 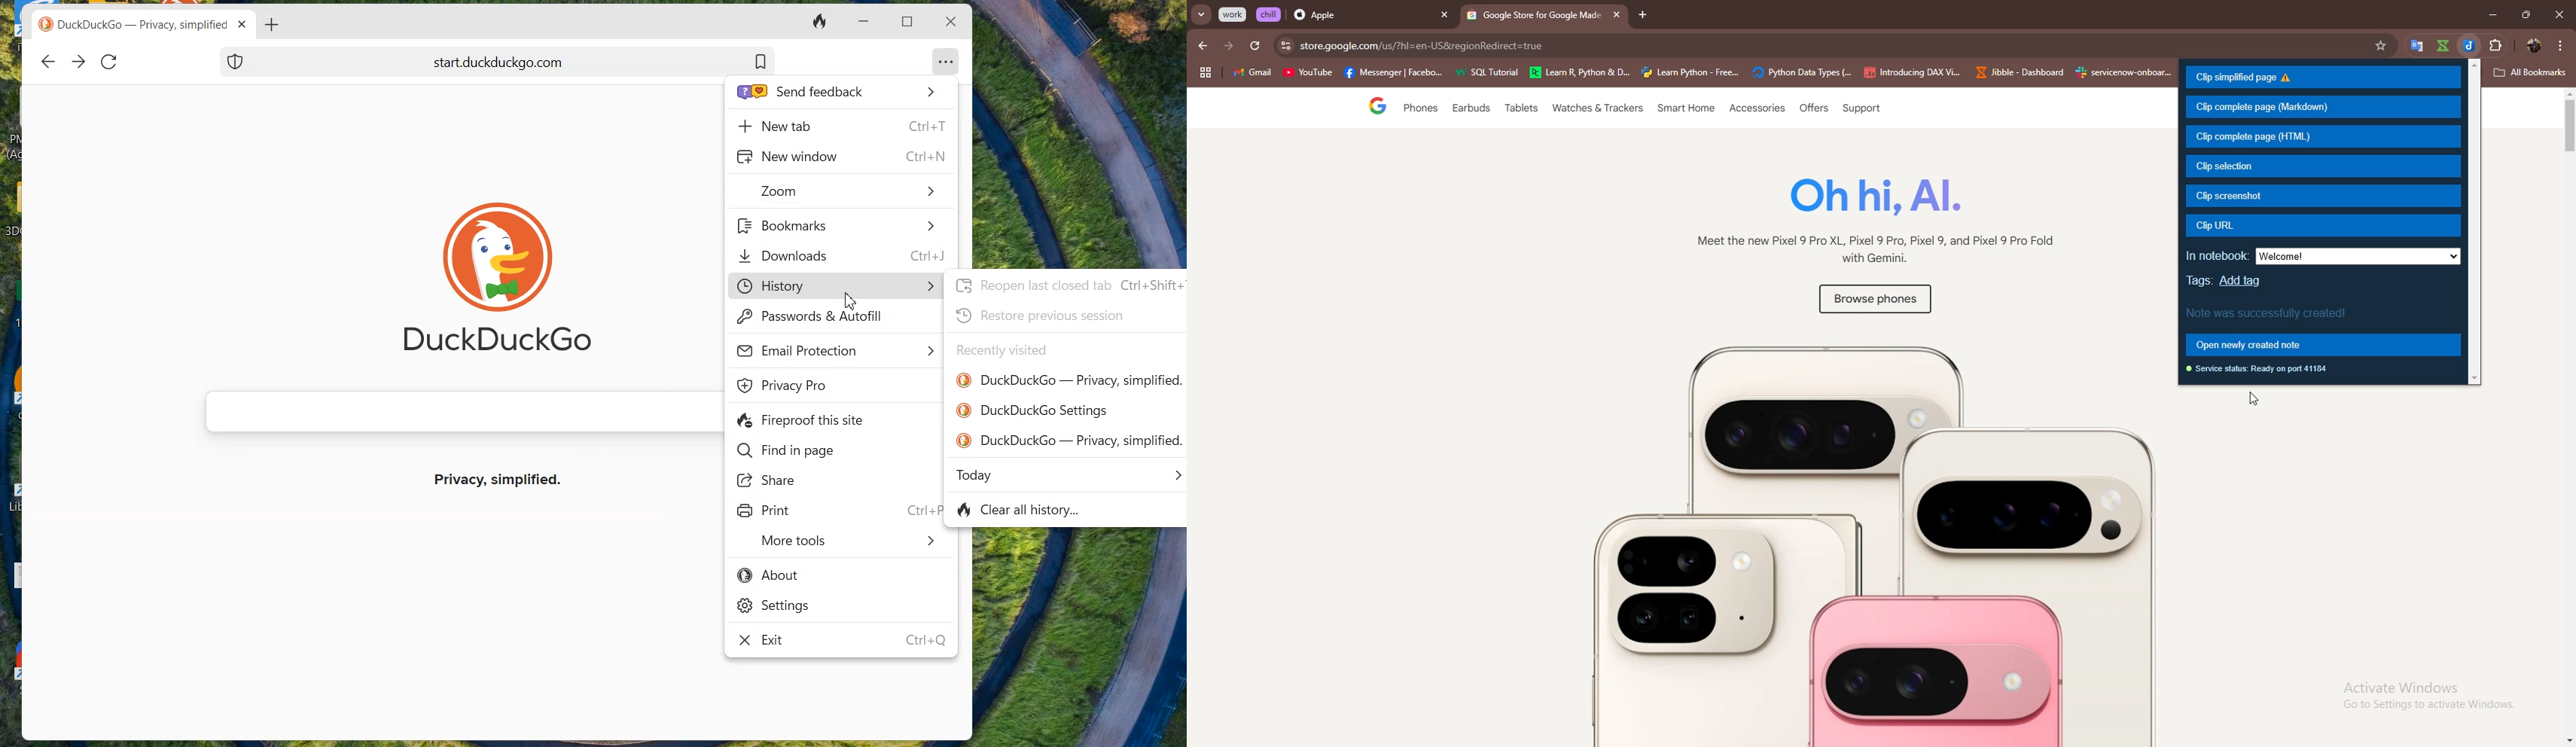 What do you see at coordinates (1813, 109) in the screenshot?
I see `Offers` at bounding box center [1813, 109].